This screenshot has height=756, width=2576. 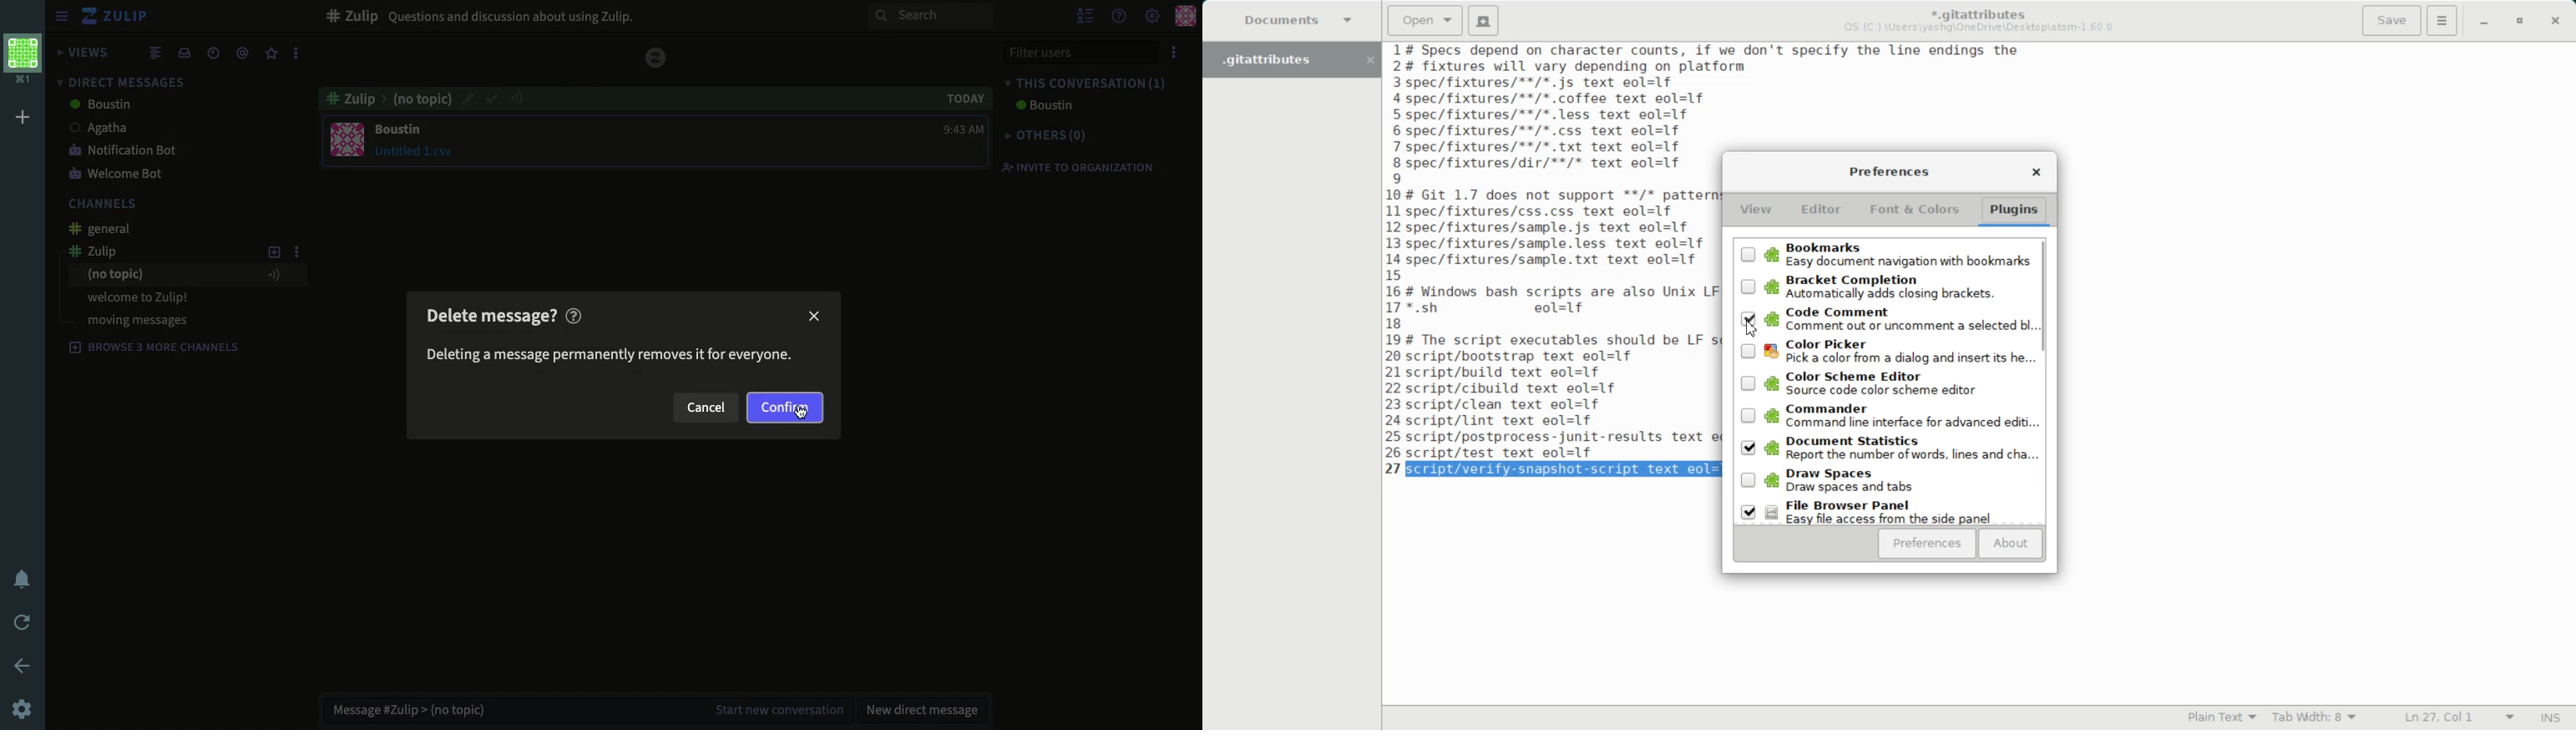 I want to click on general, so click(x=106, y=229).